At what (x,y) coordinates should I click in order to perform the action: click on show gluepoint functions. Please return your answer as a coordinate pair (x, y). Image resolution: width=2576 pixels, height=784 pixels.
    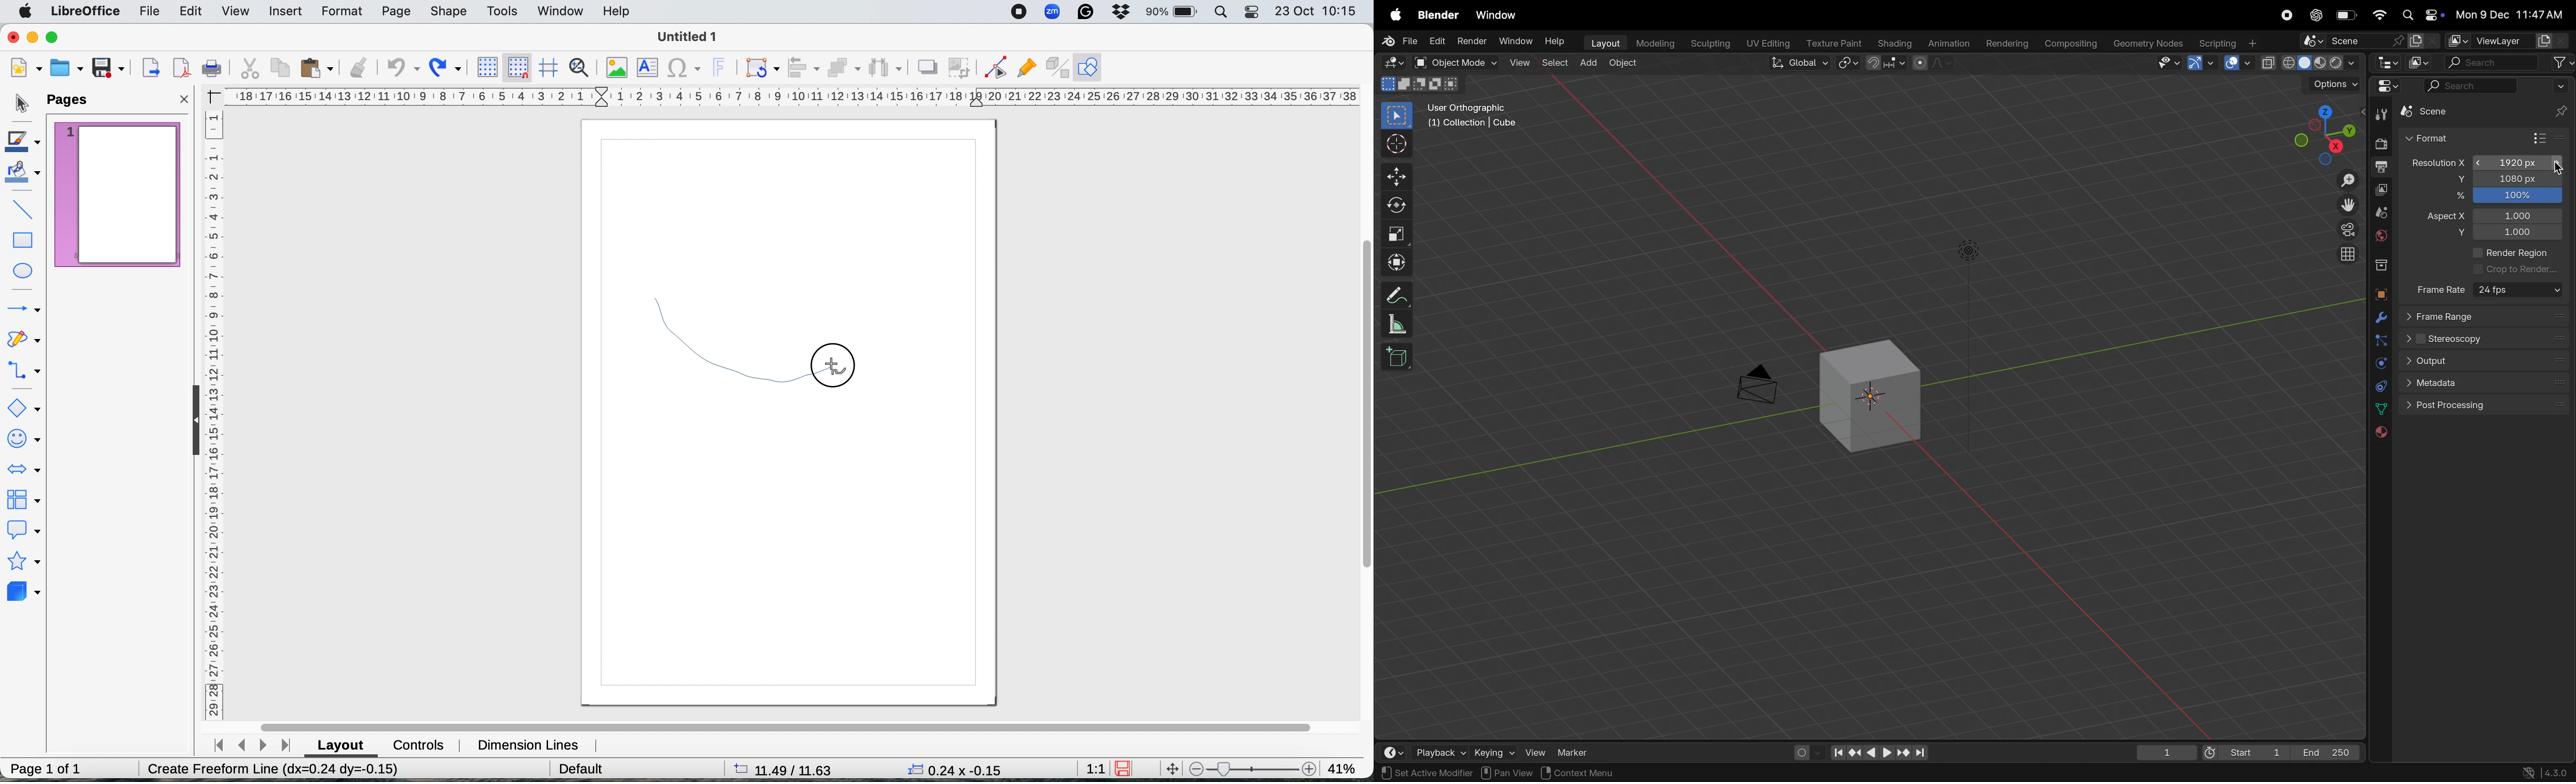
    Looking at the image, I should click on (1026, 66).